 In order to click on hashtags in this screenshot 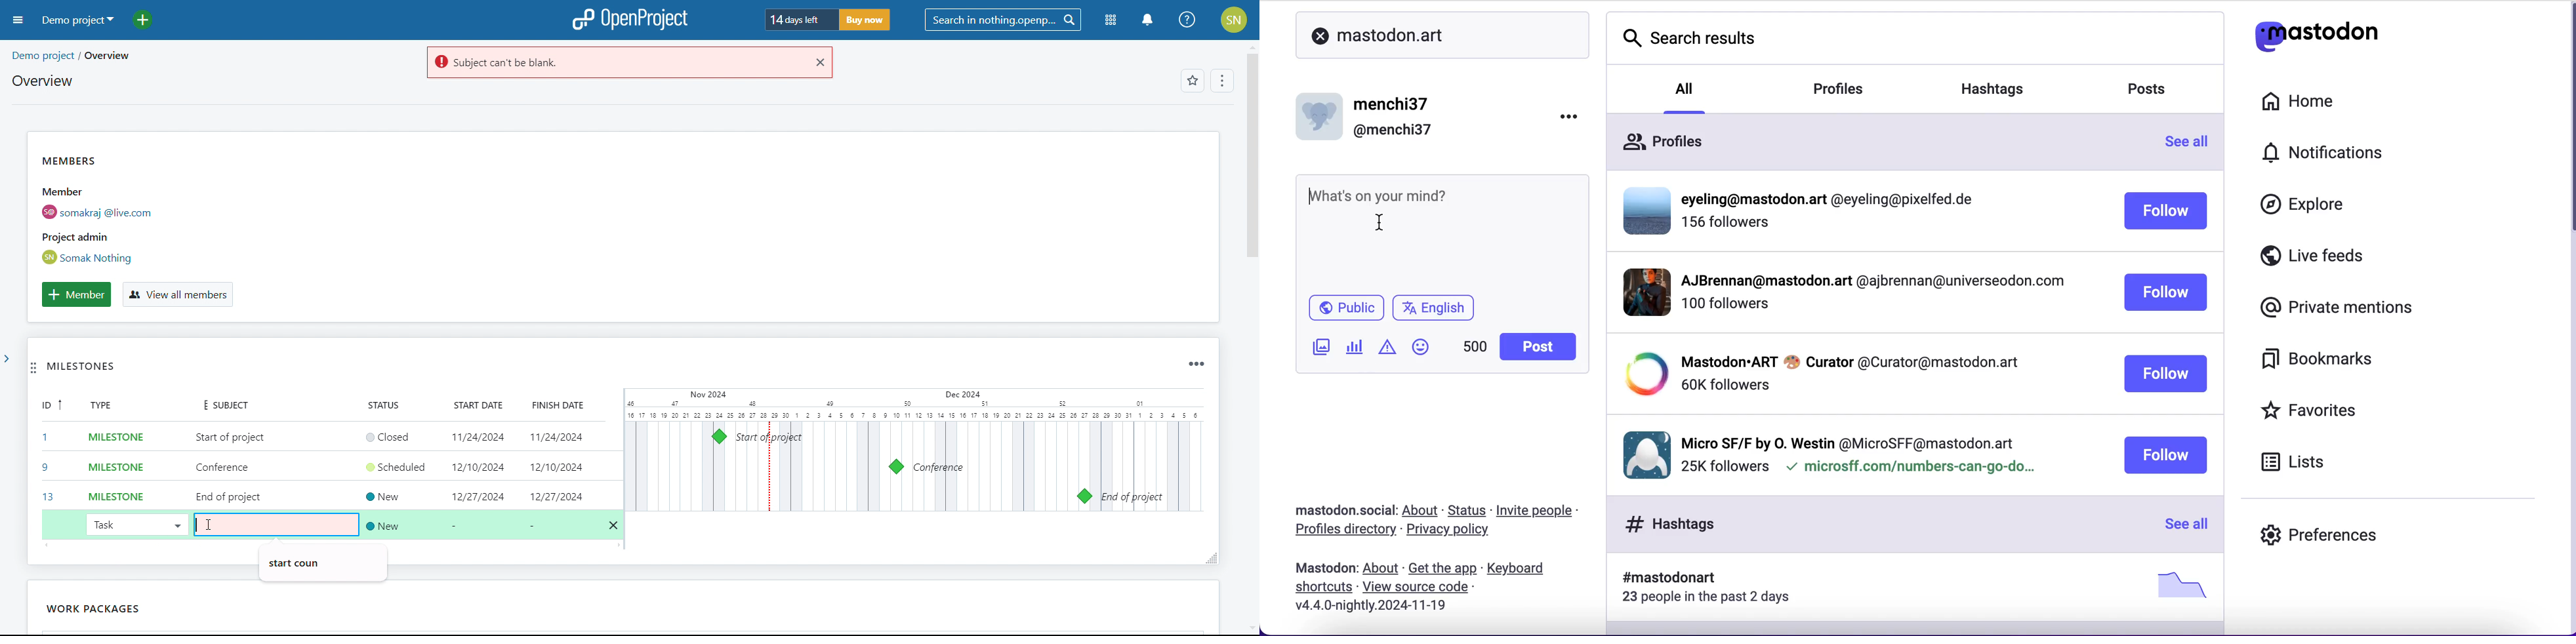, I will do `click(1665, 524)`.